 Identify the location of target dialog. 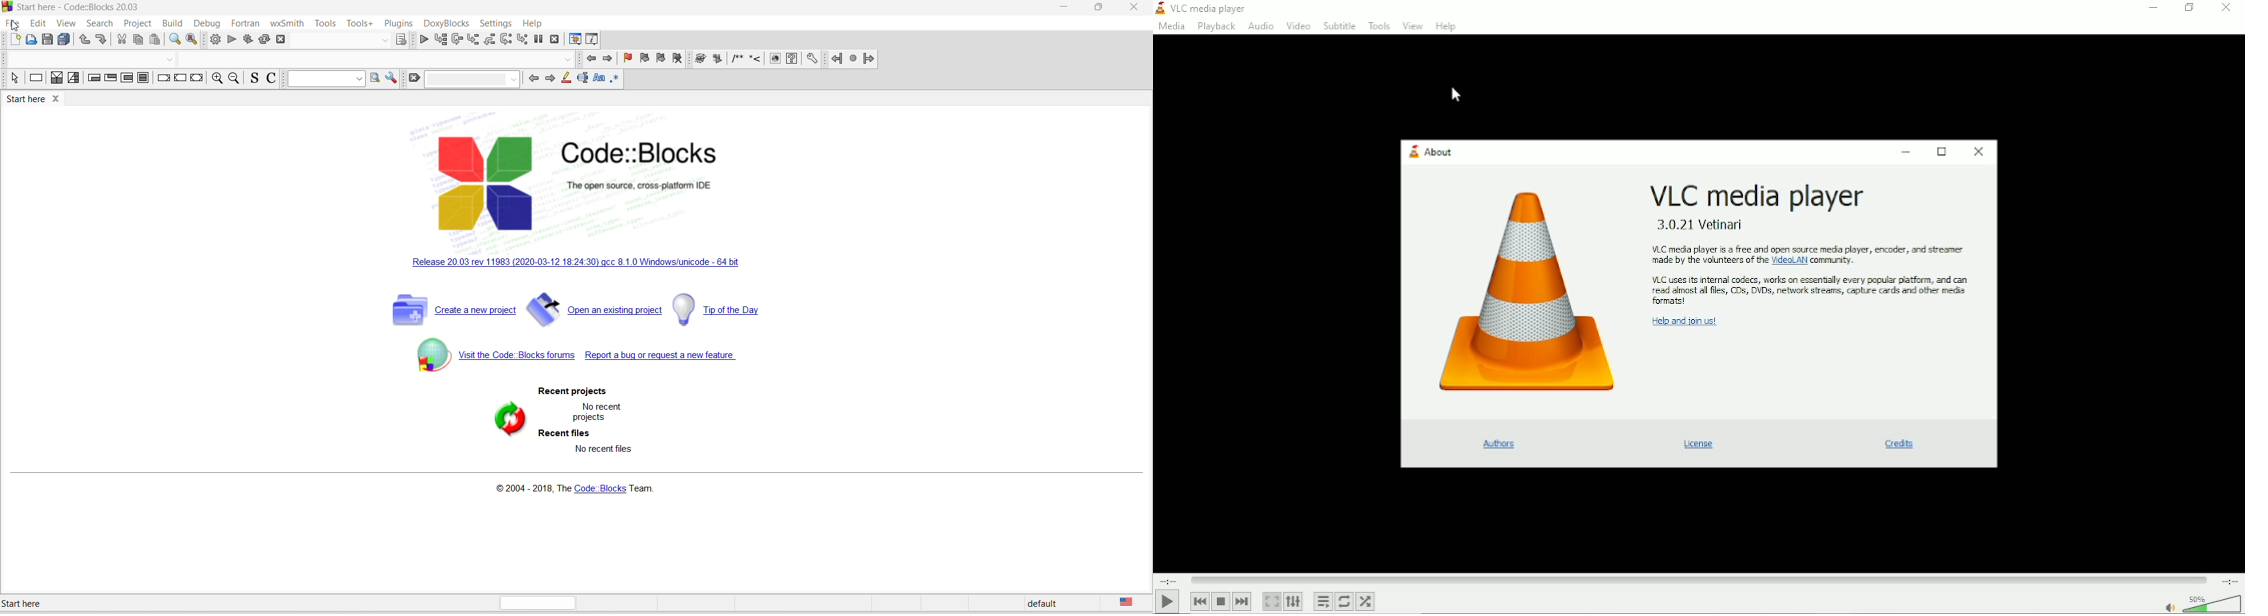
(402, 40).